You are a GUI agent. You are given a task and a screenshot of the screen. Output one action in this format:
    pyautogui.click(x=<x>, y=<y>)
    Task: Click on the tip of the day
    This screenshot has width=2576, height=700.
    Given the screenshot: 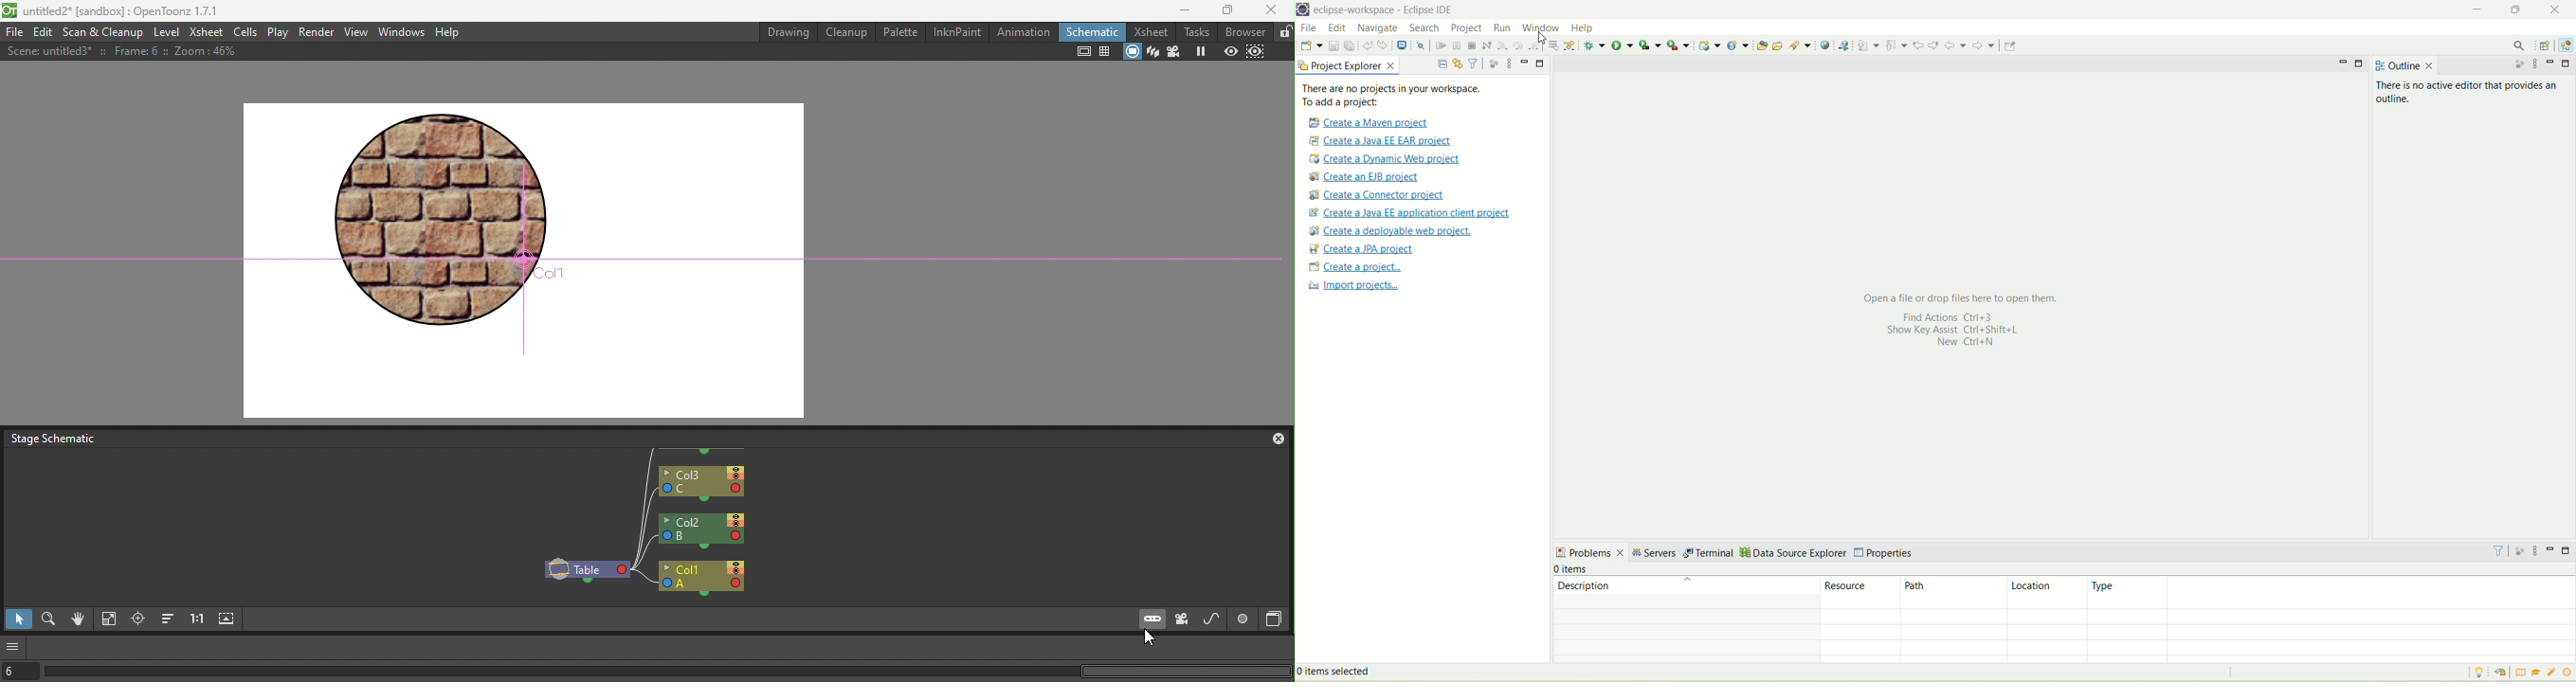 What is the action you would take?
    pyautogui.click(x=2478, y=673)
    